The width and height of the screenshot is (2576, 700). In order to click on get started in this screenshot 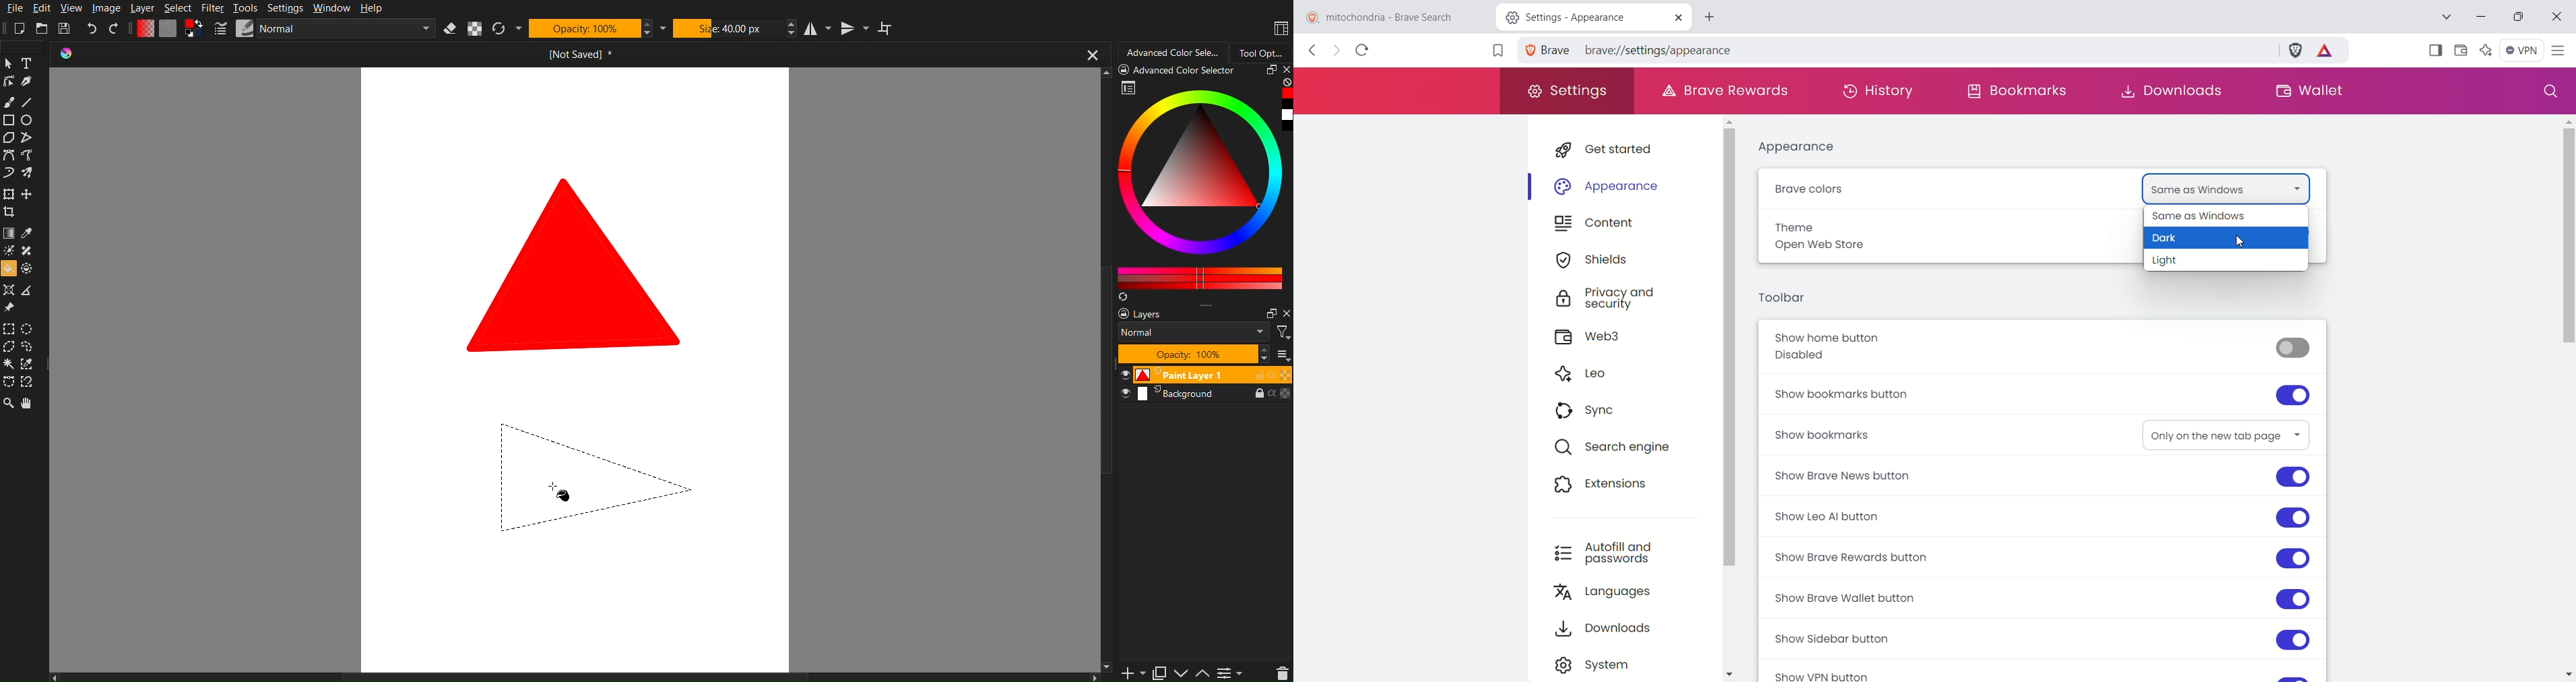, I will do `click(1621, 148)`.